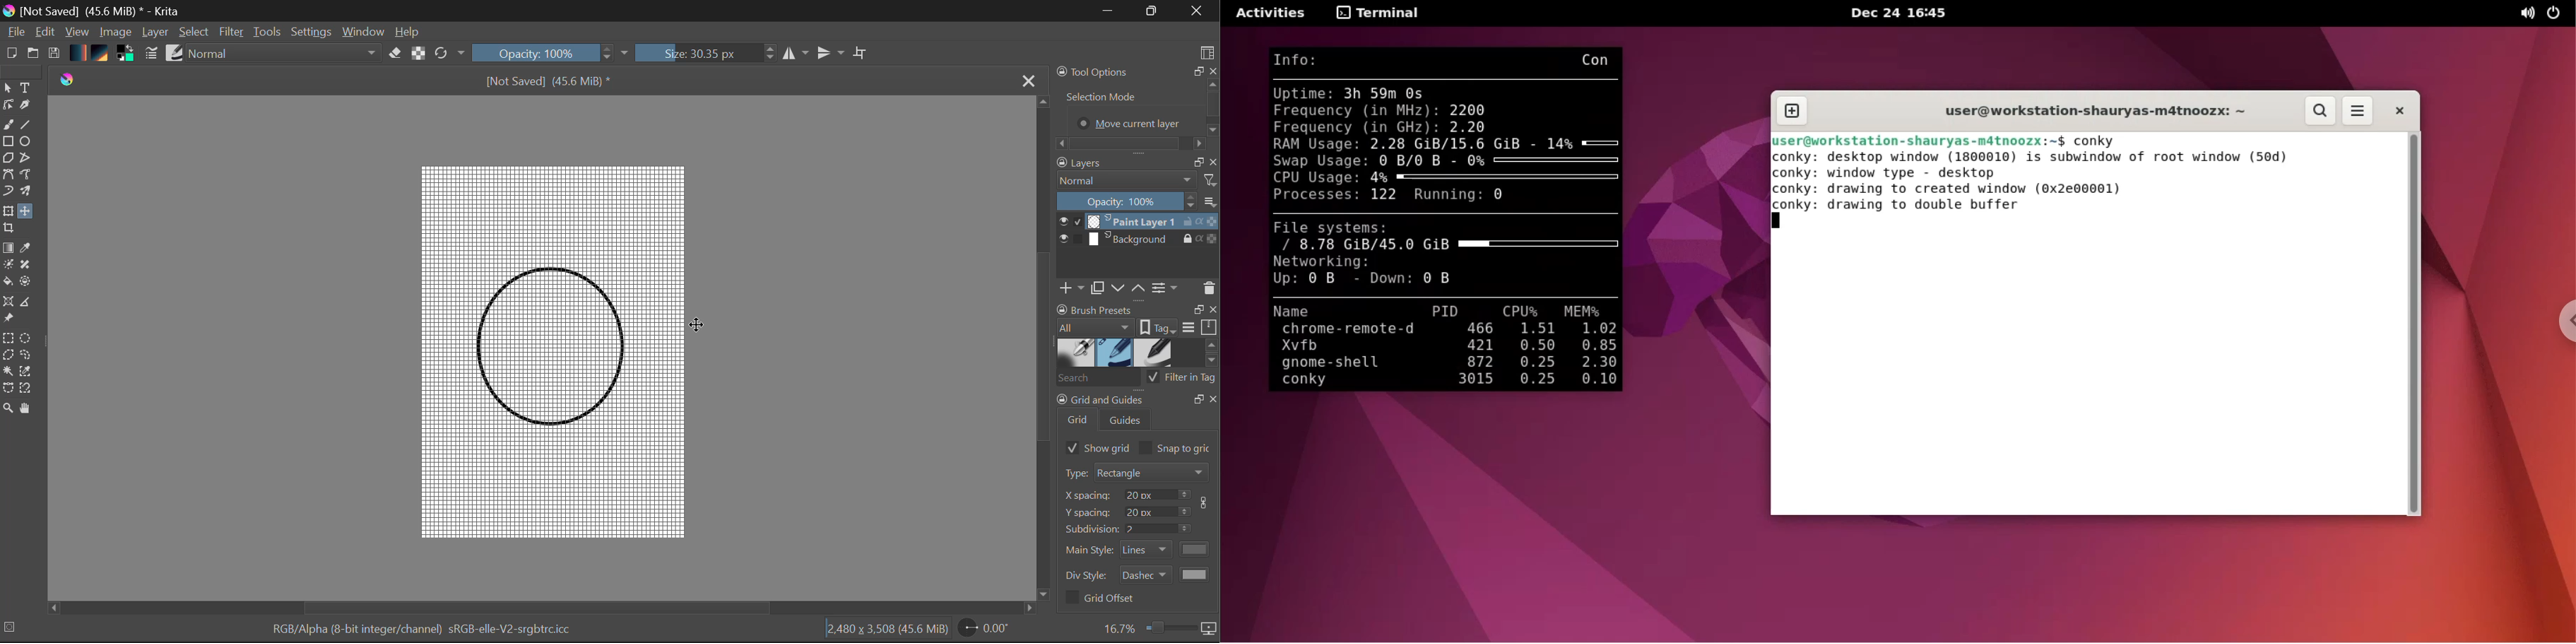 The height and width of the screenshot is (644, 2576). I want to click on Horizontal Mirror Flip, so click(832, 53).